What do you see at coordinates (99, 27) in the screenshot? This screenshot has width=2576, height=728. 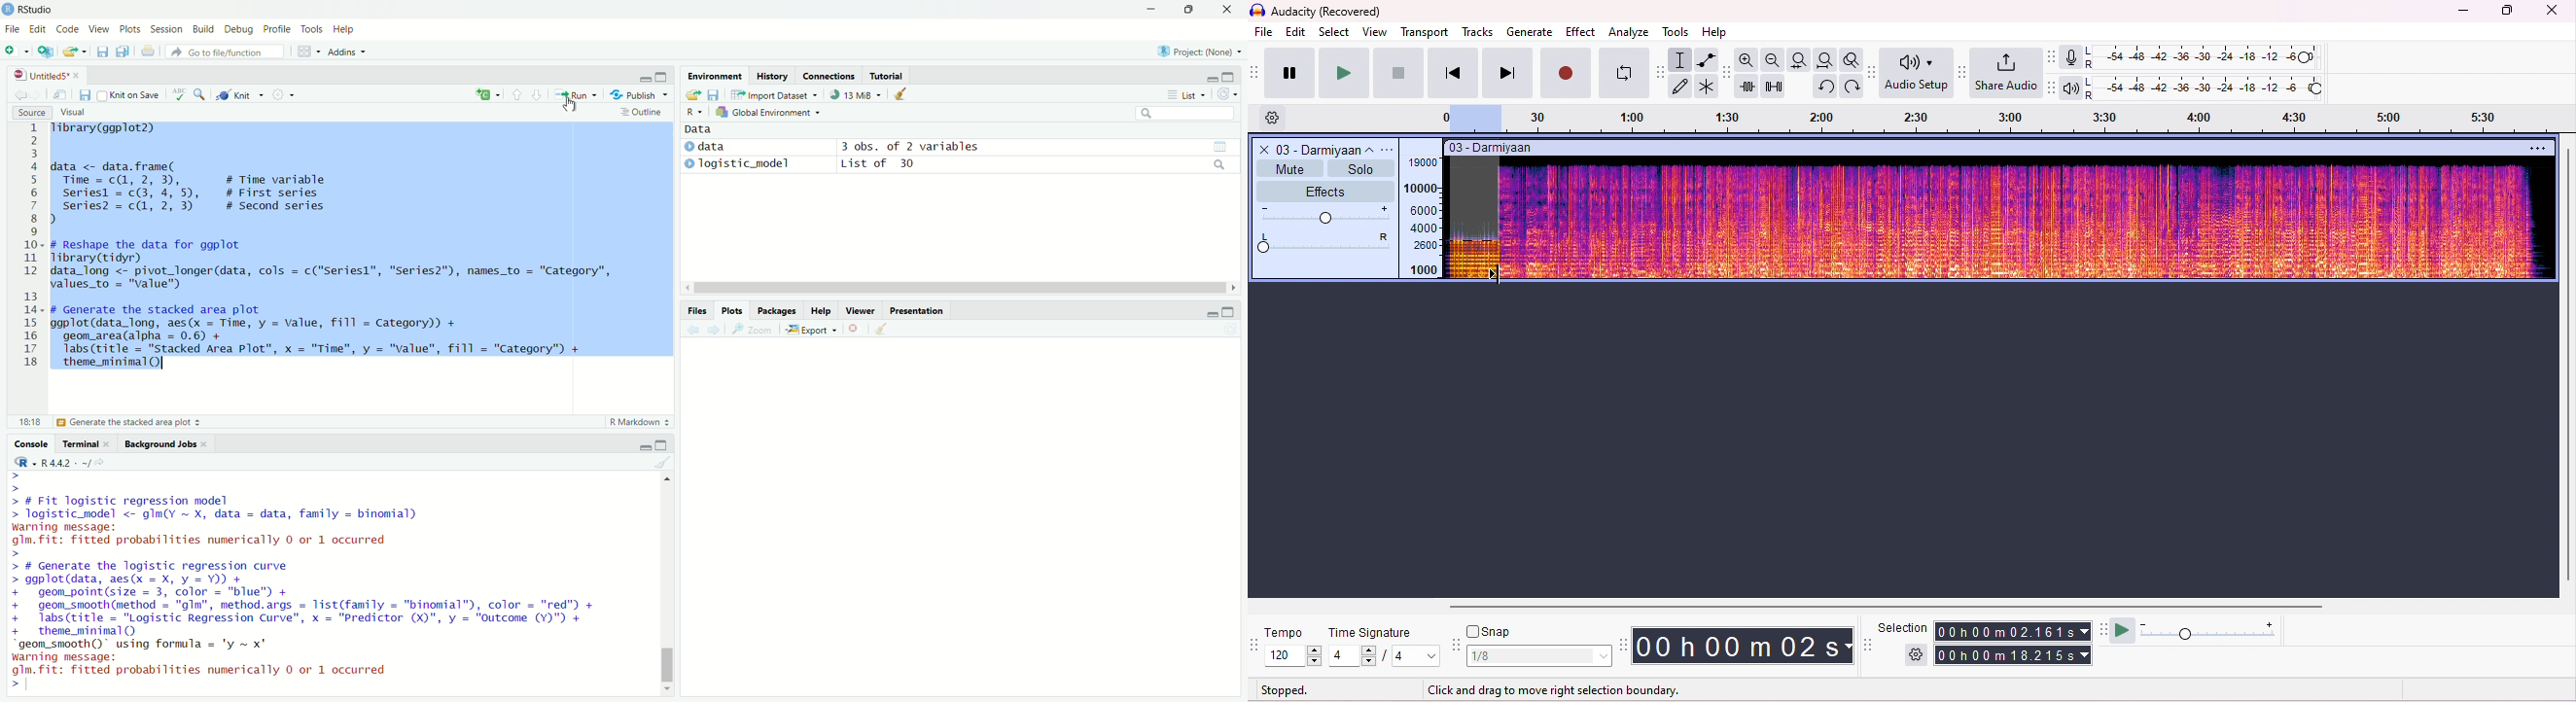 I see `View` at bounding box center [99, 27].